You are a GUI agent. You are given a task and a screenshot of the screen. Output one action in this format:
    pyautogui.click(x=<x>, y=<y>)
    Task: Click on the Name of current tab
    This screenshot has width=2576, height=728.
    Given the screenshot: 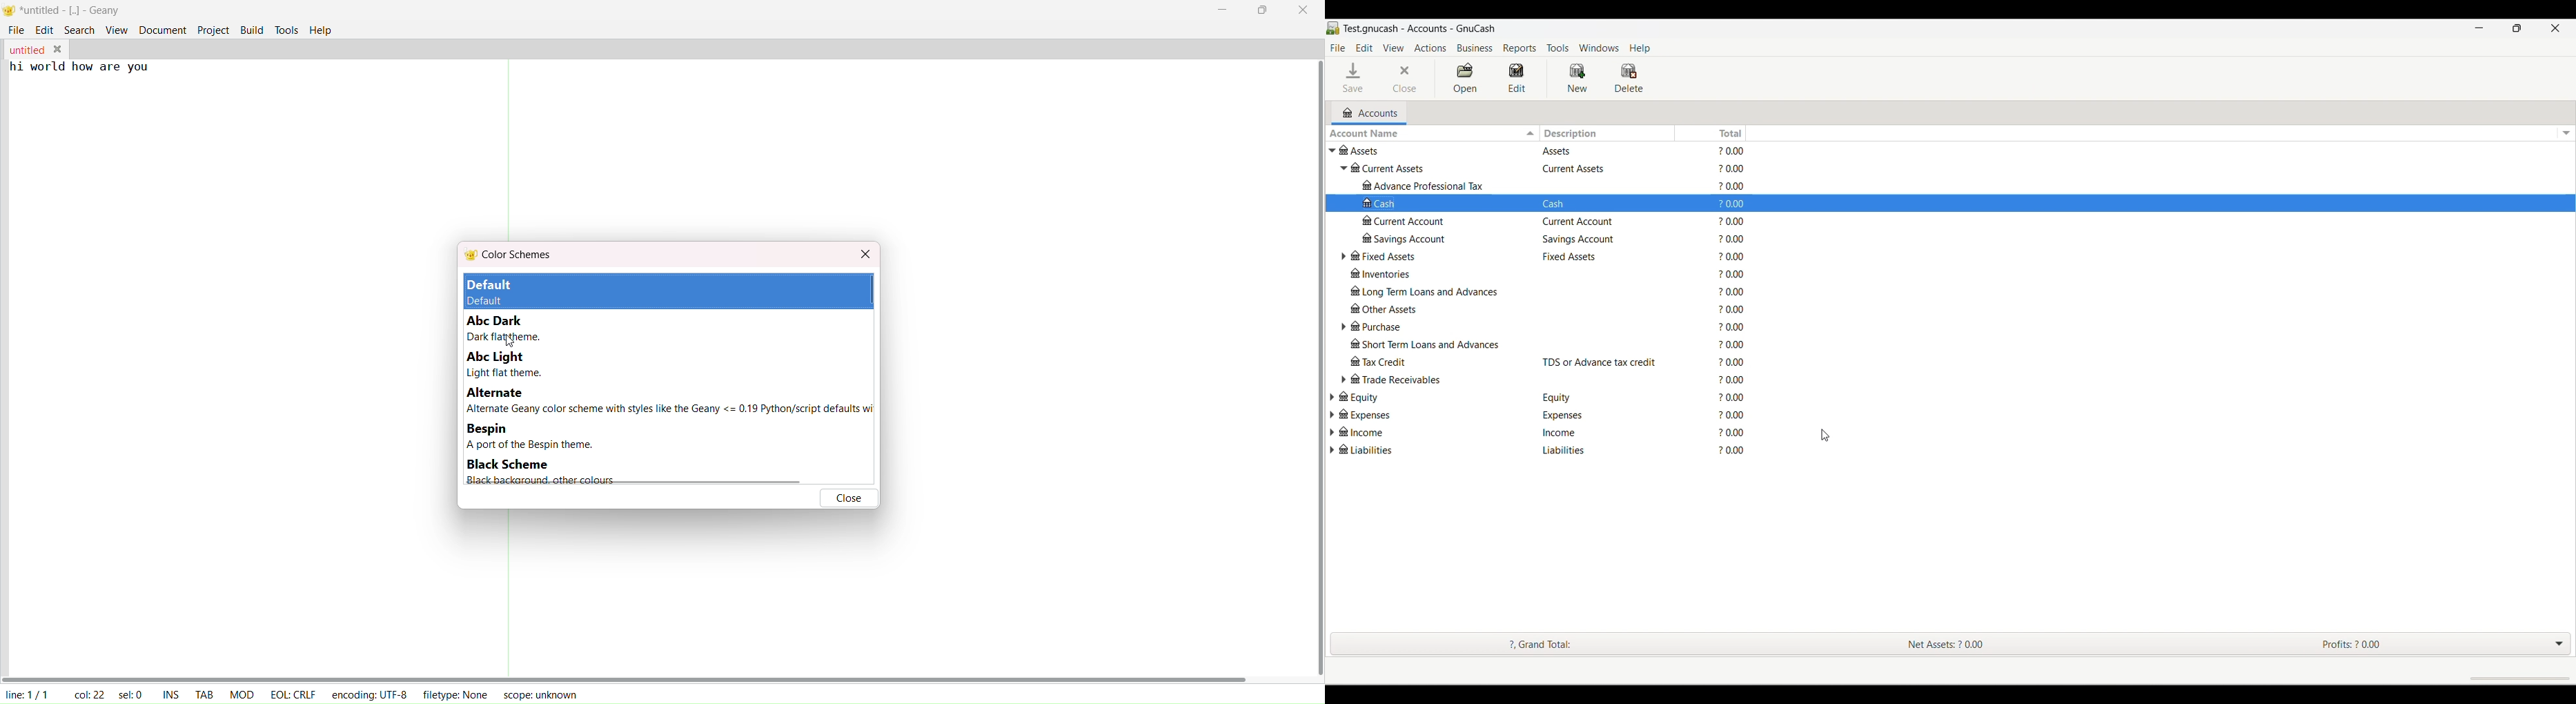 What is the action you would take?
    pyautogui.click(x=1412, y=28)
    